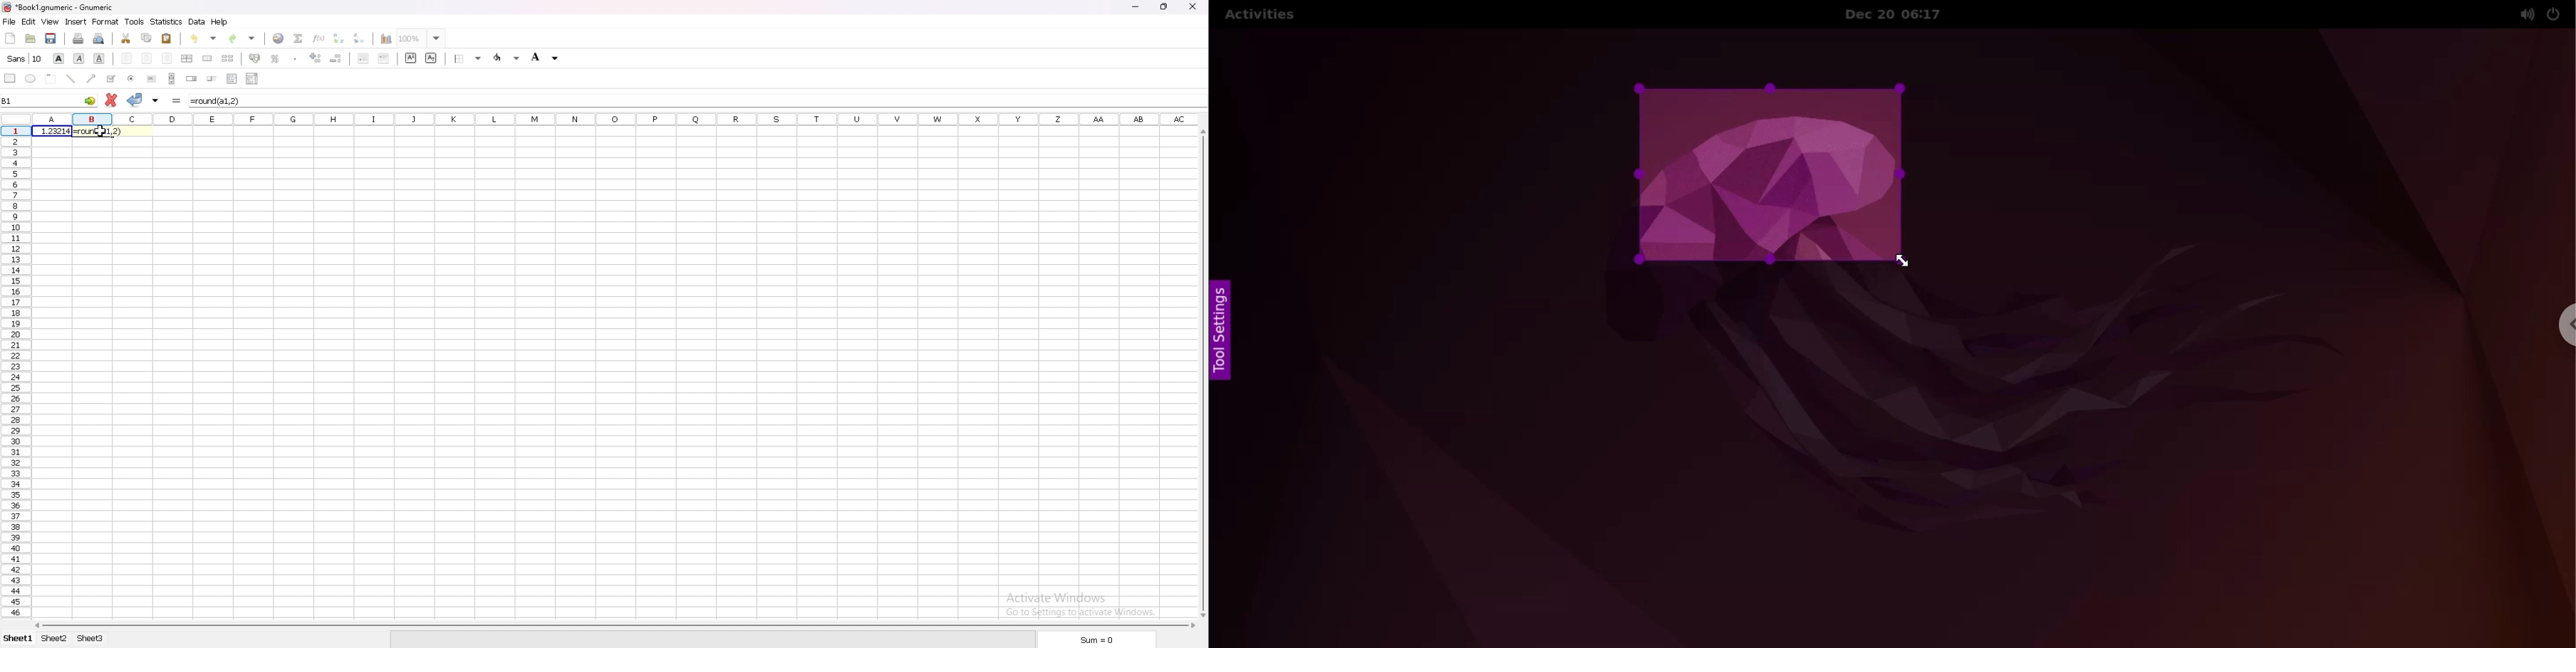  Describe the element at coordinates (207, 58) in the screenshot. I see `merge cells` at that location.